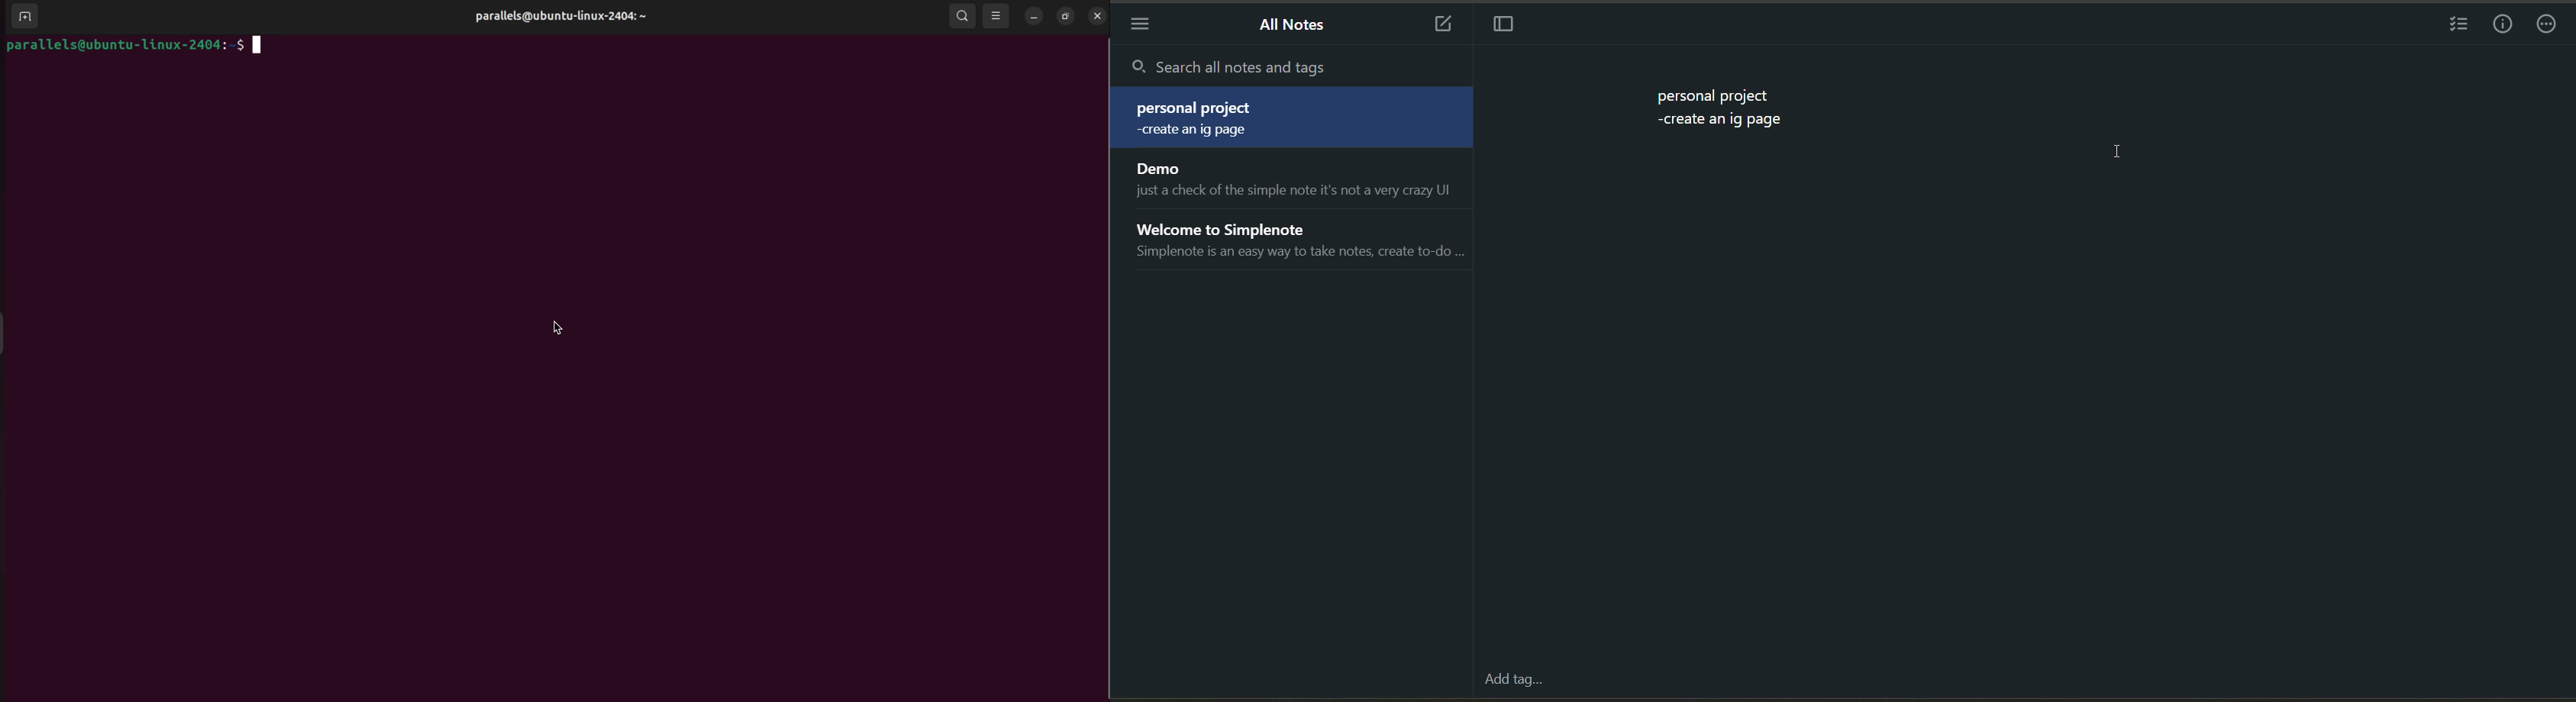 This screenshot has width=2576, height=728. I want to click on infor, so click(2503, 25).